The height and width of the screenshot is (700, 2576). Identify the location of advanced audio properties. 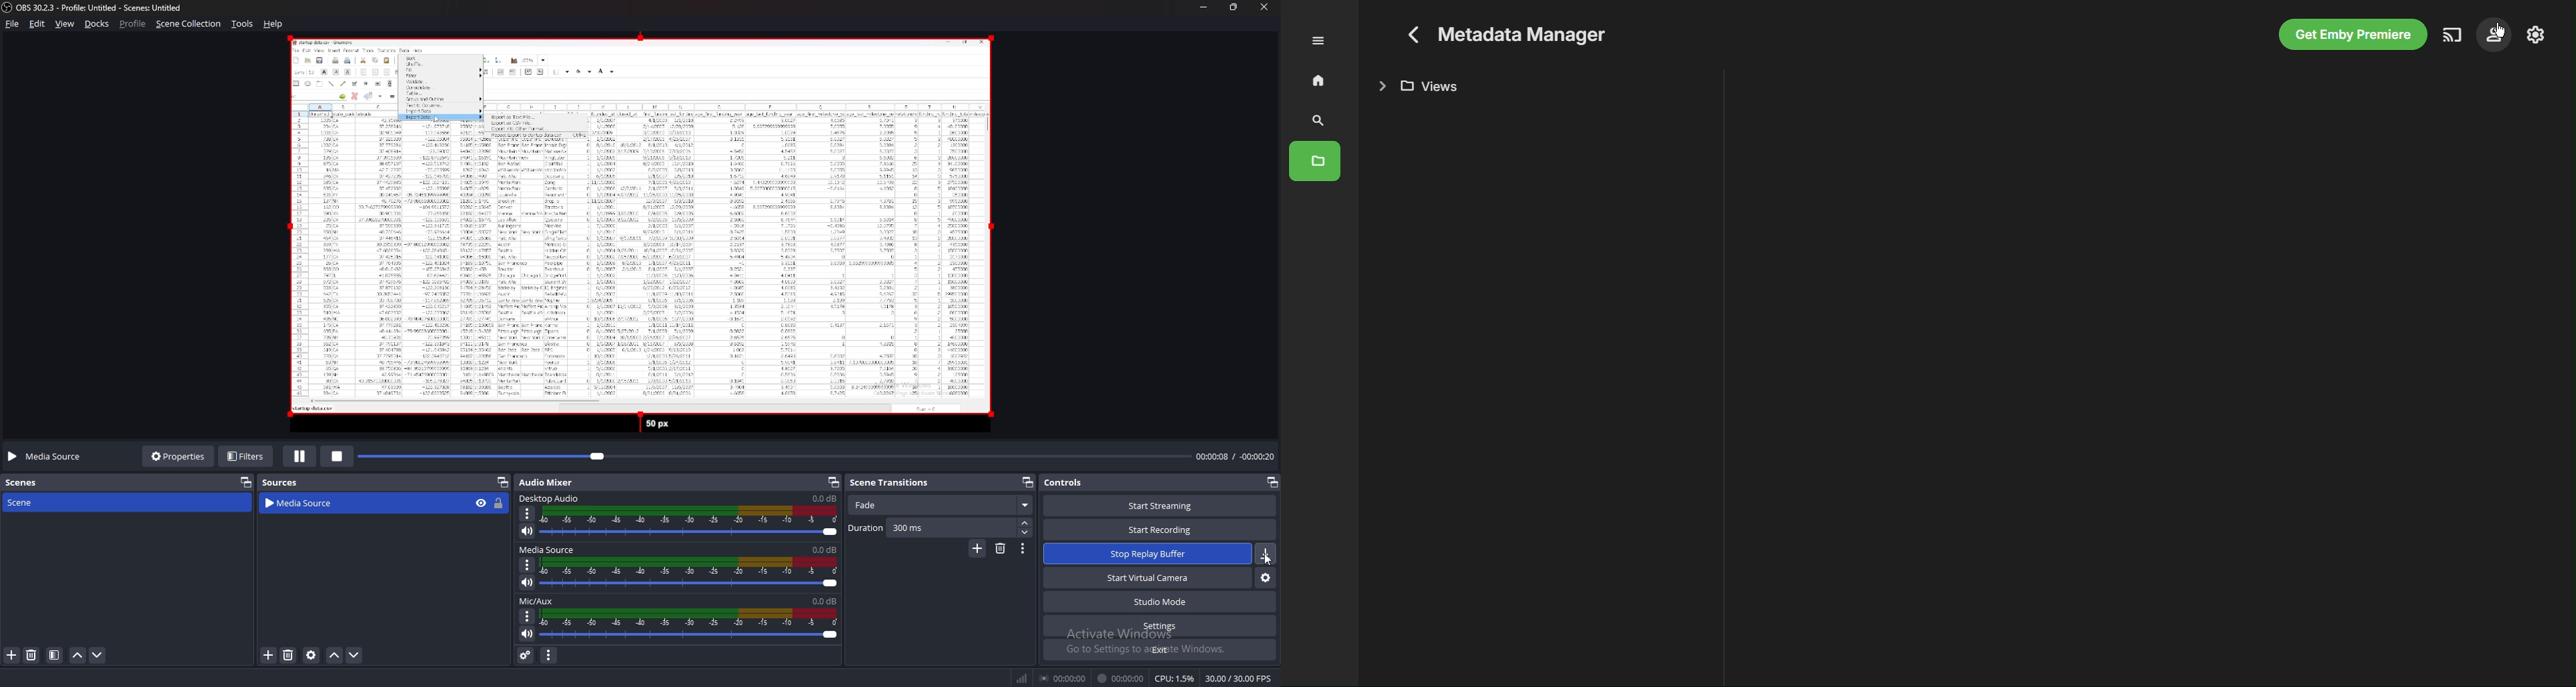
(526, 654).